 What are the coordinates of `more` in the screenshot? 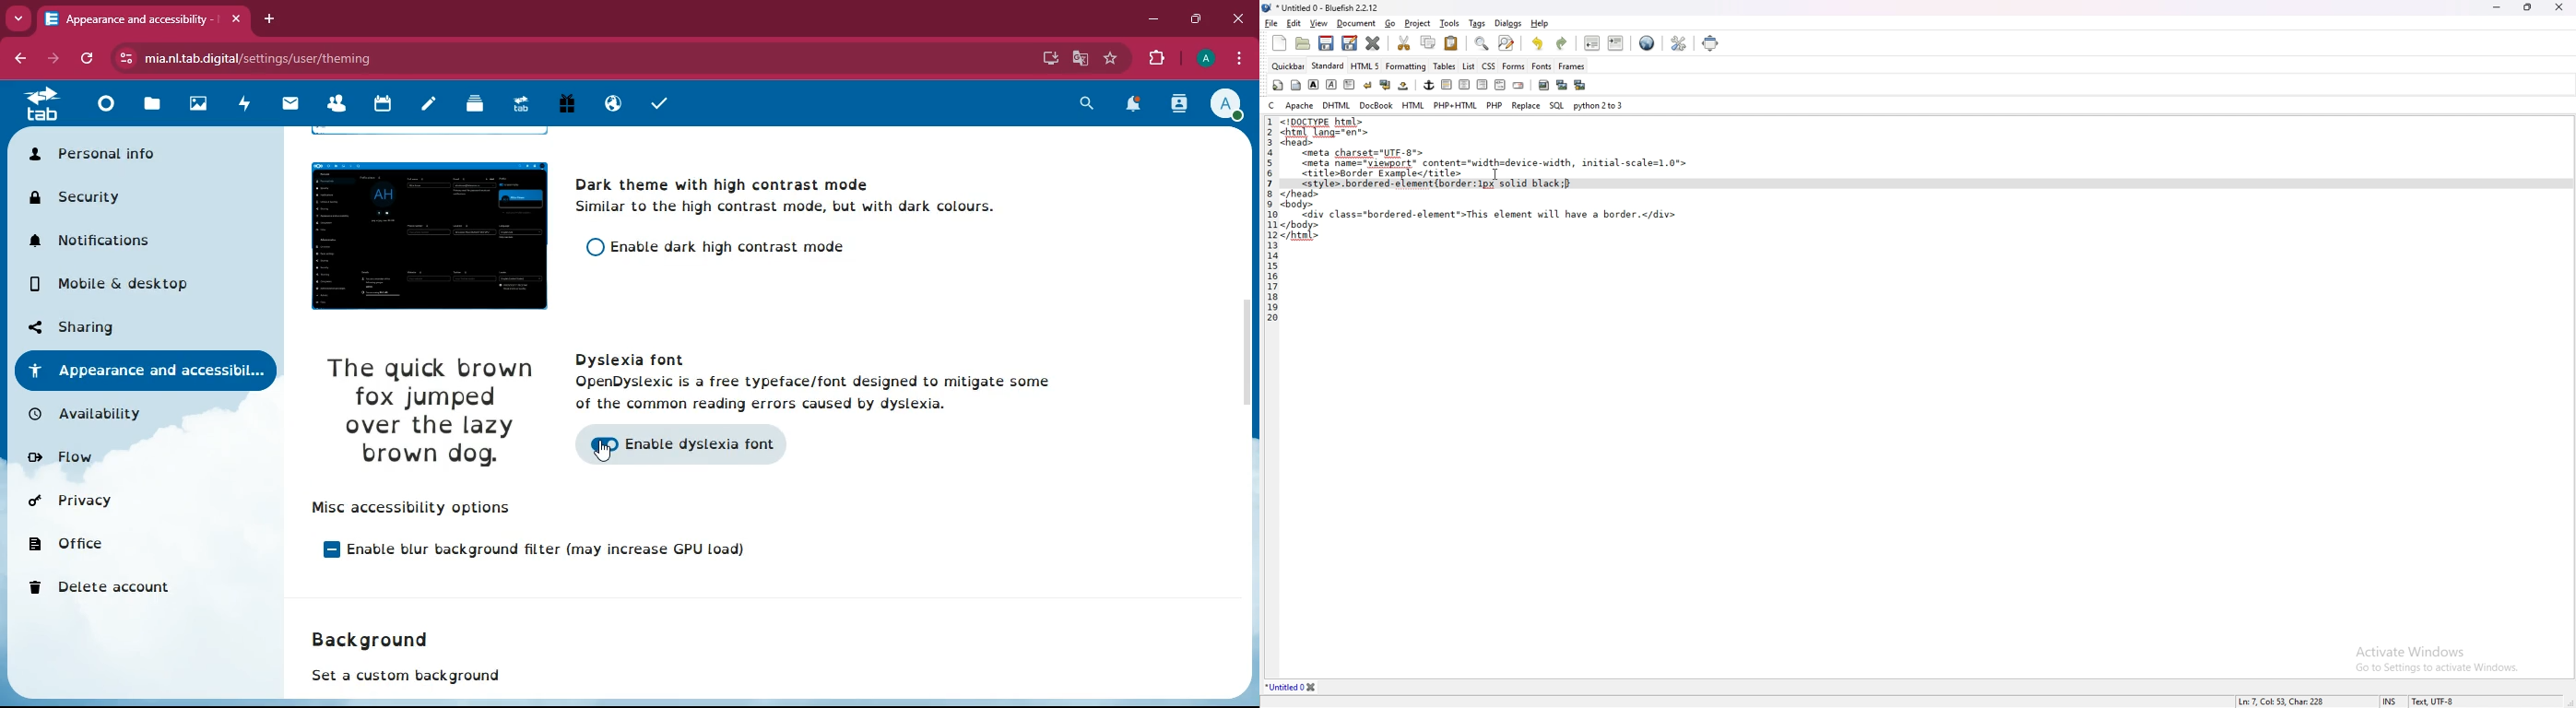 It's located at (18, 18).